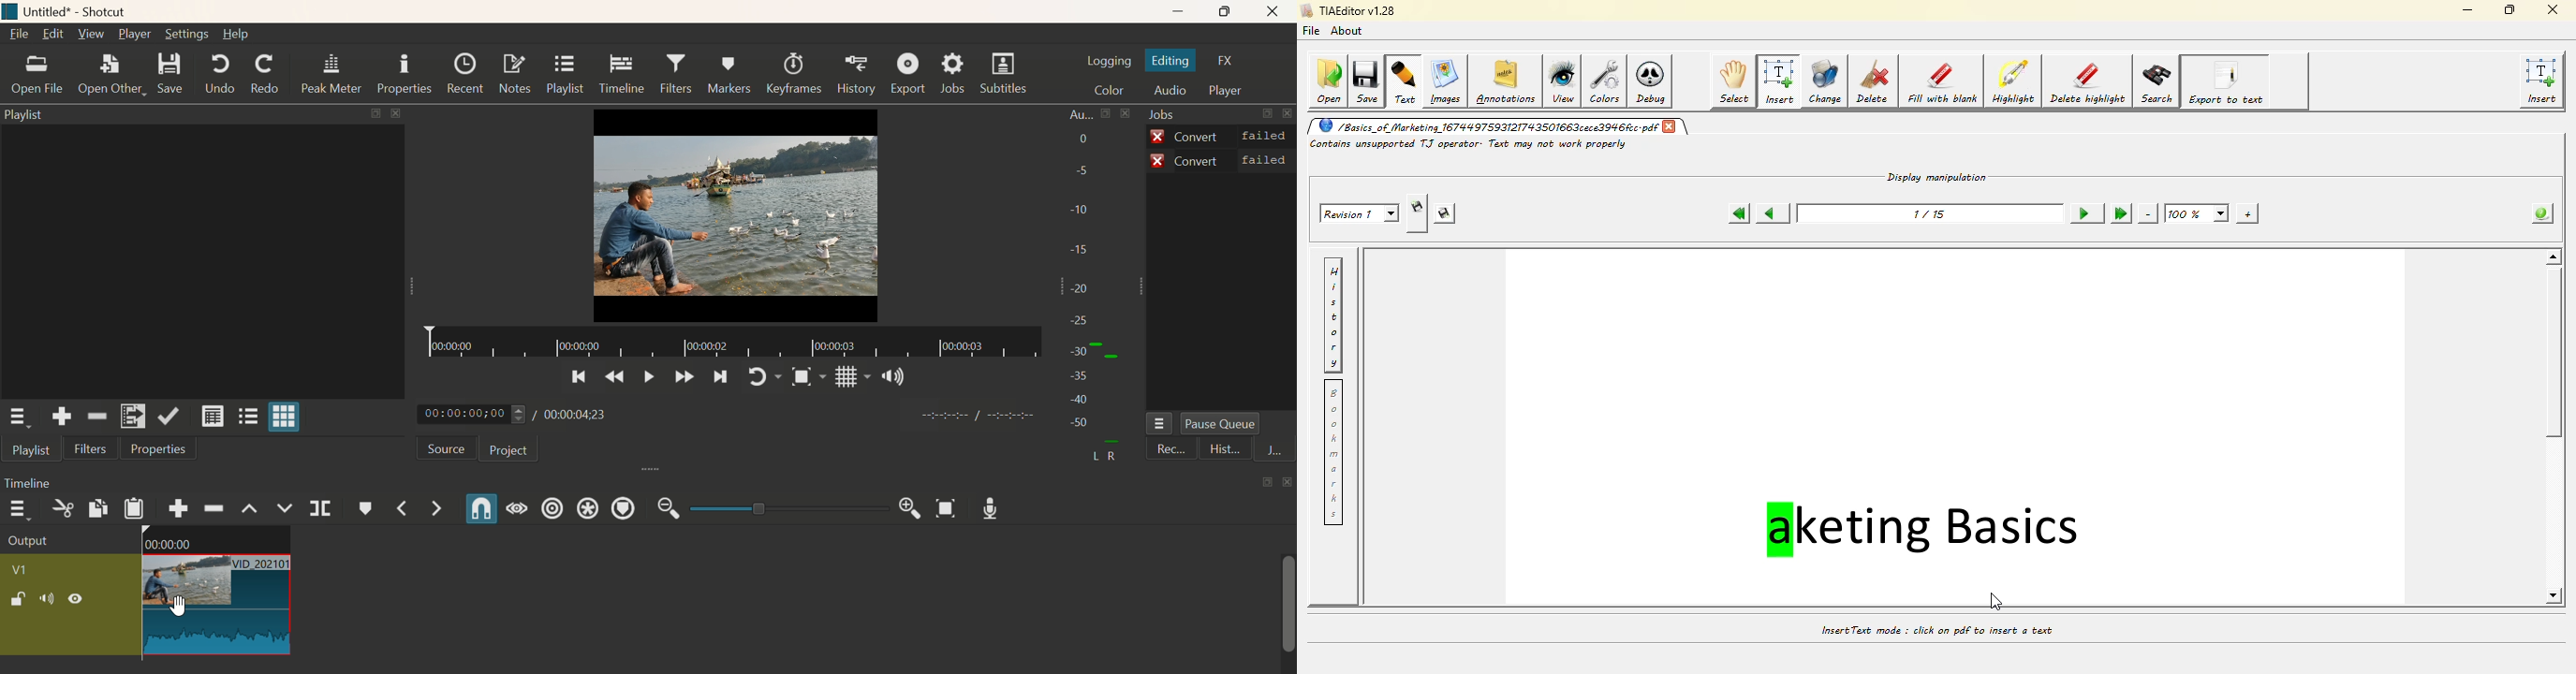 The height and width of the screenshot is (700, 2576). I want to click on Play time, so click(521, 415).